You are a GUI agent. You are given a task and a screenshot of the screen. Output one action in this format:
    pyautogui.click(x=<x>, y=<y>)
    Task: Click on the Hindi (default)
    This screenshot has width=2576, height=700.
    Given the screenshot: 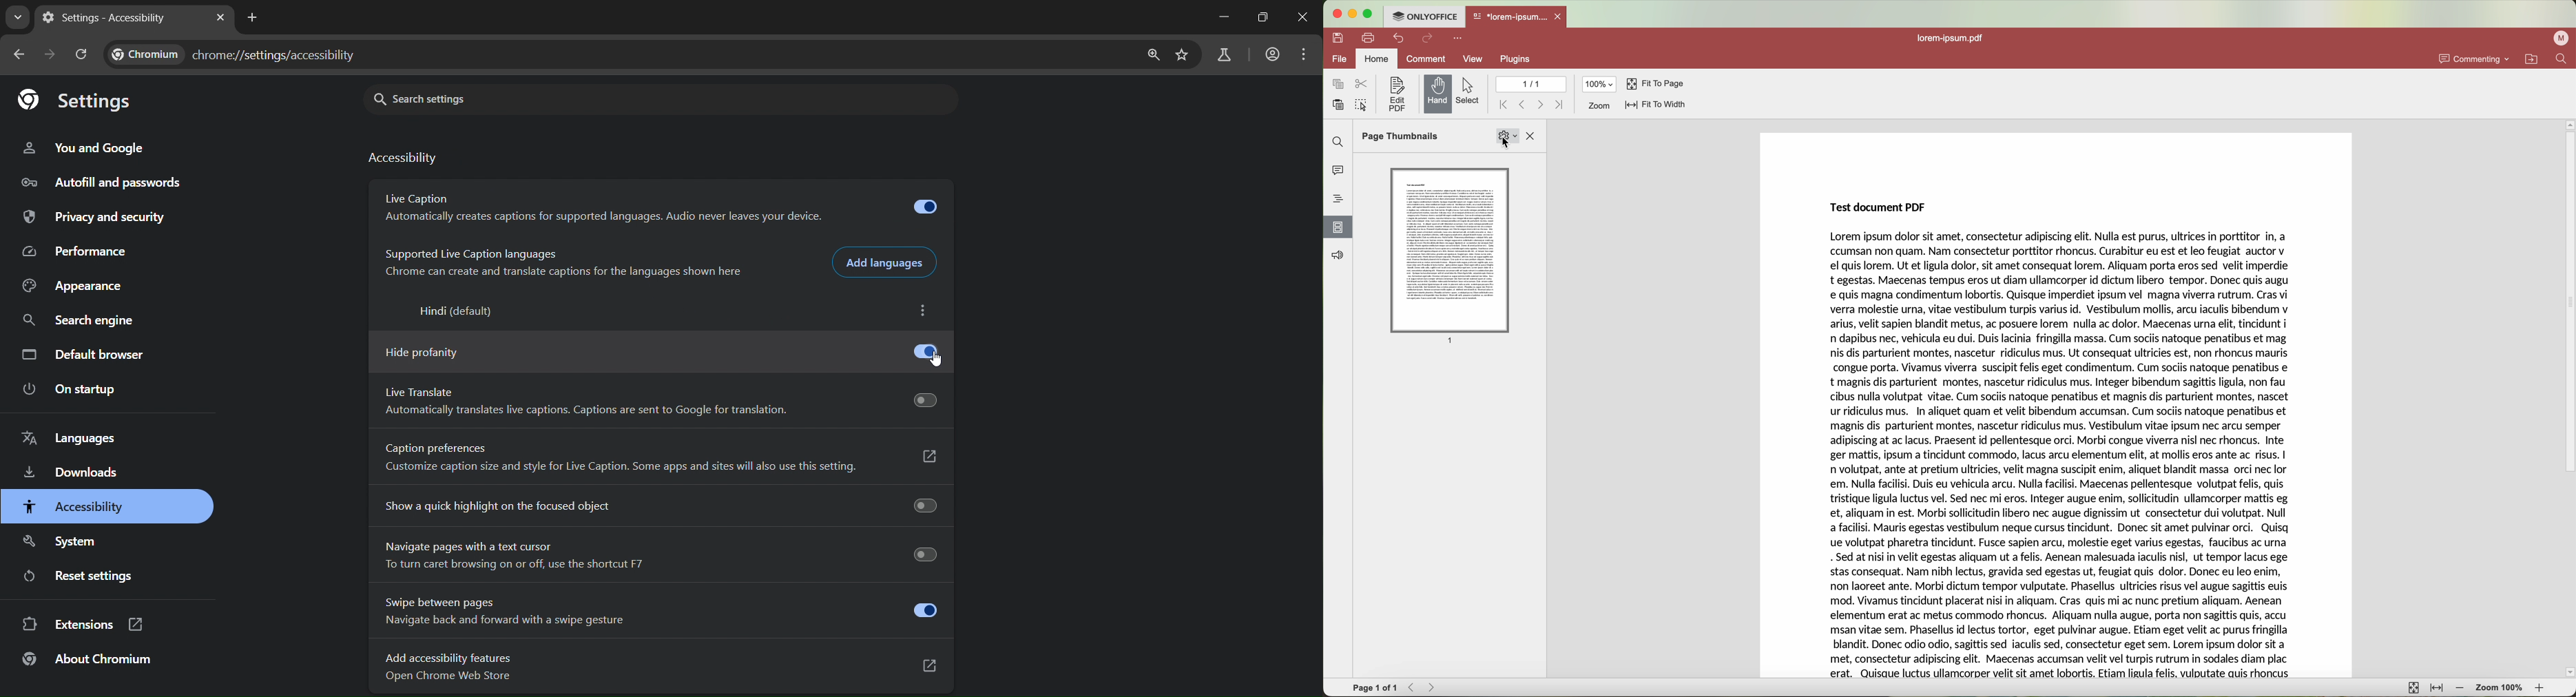 What is the action you would take?
    pyautogui.click(x=459, y=311)
    